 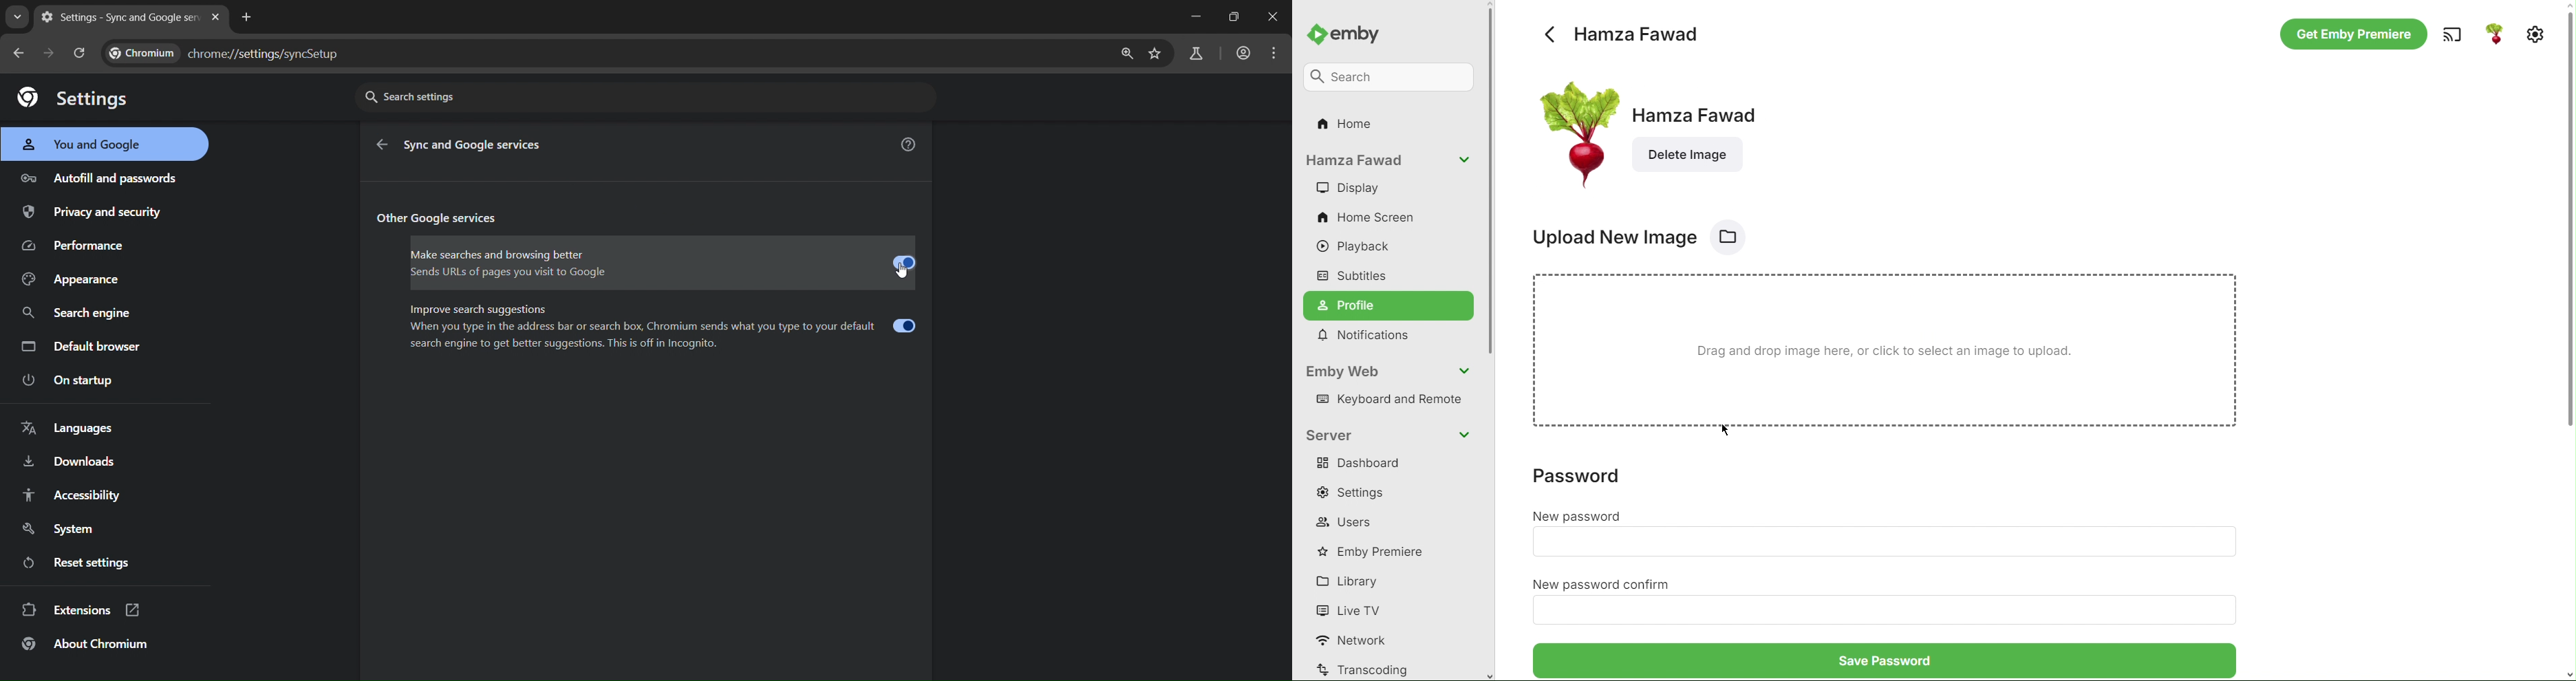 I want to click on accessibility, so click(x=72, y=495).